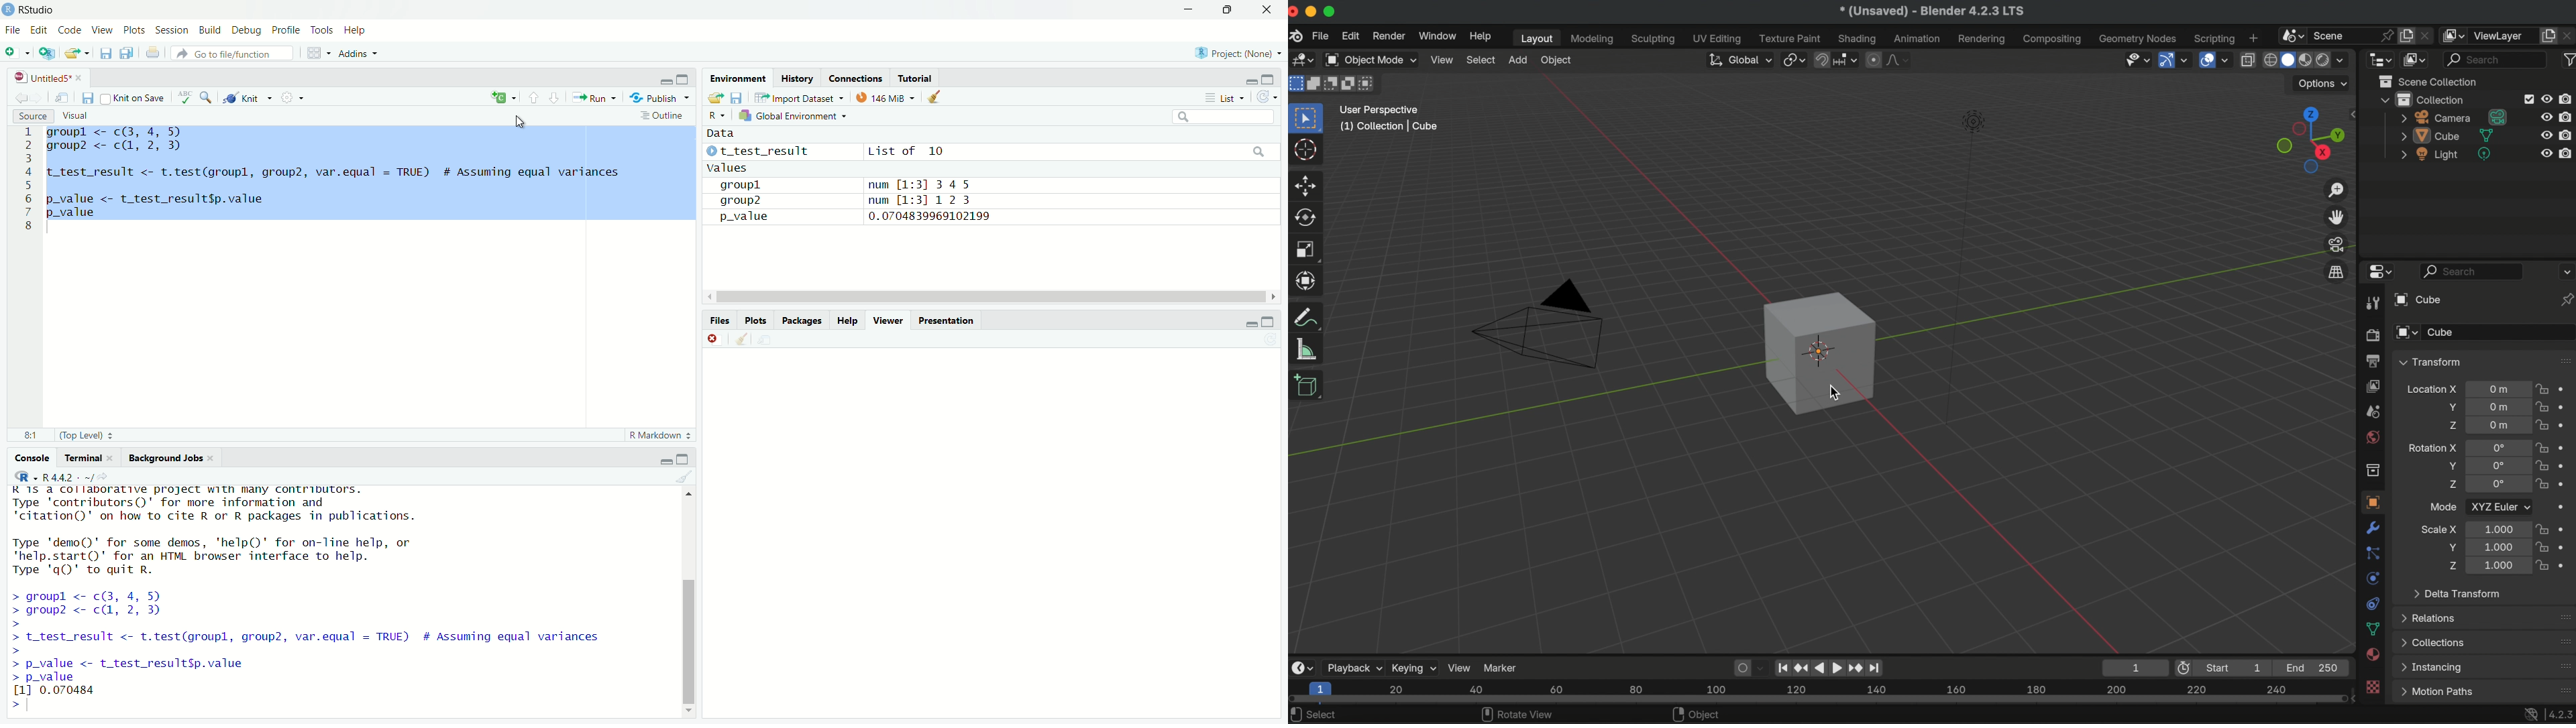 The width and height of the screenshot is (2576, 728). What do you see at coordinates (2452, 425) in the screenshot?
I see `location Z` at bounding box center [2452, 425].